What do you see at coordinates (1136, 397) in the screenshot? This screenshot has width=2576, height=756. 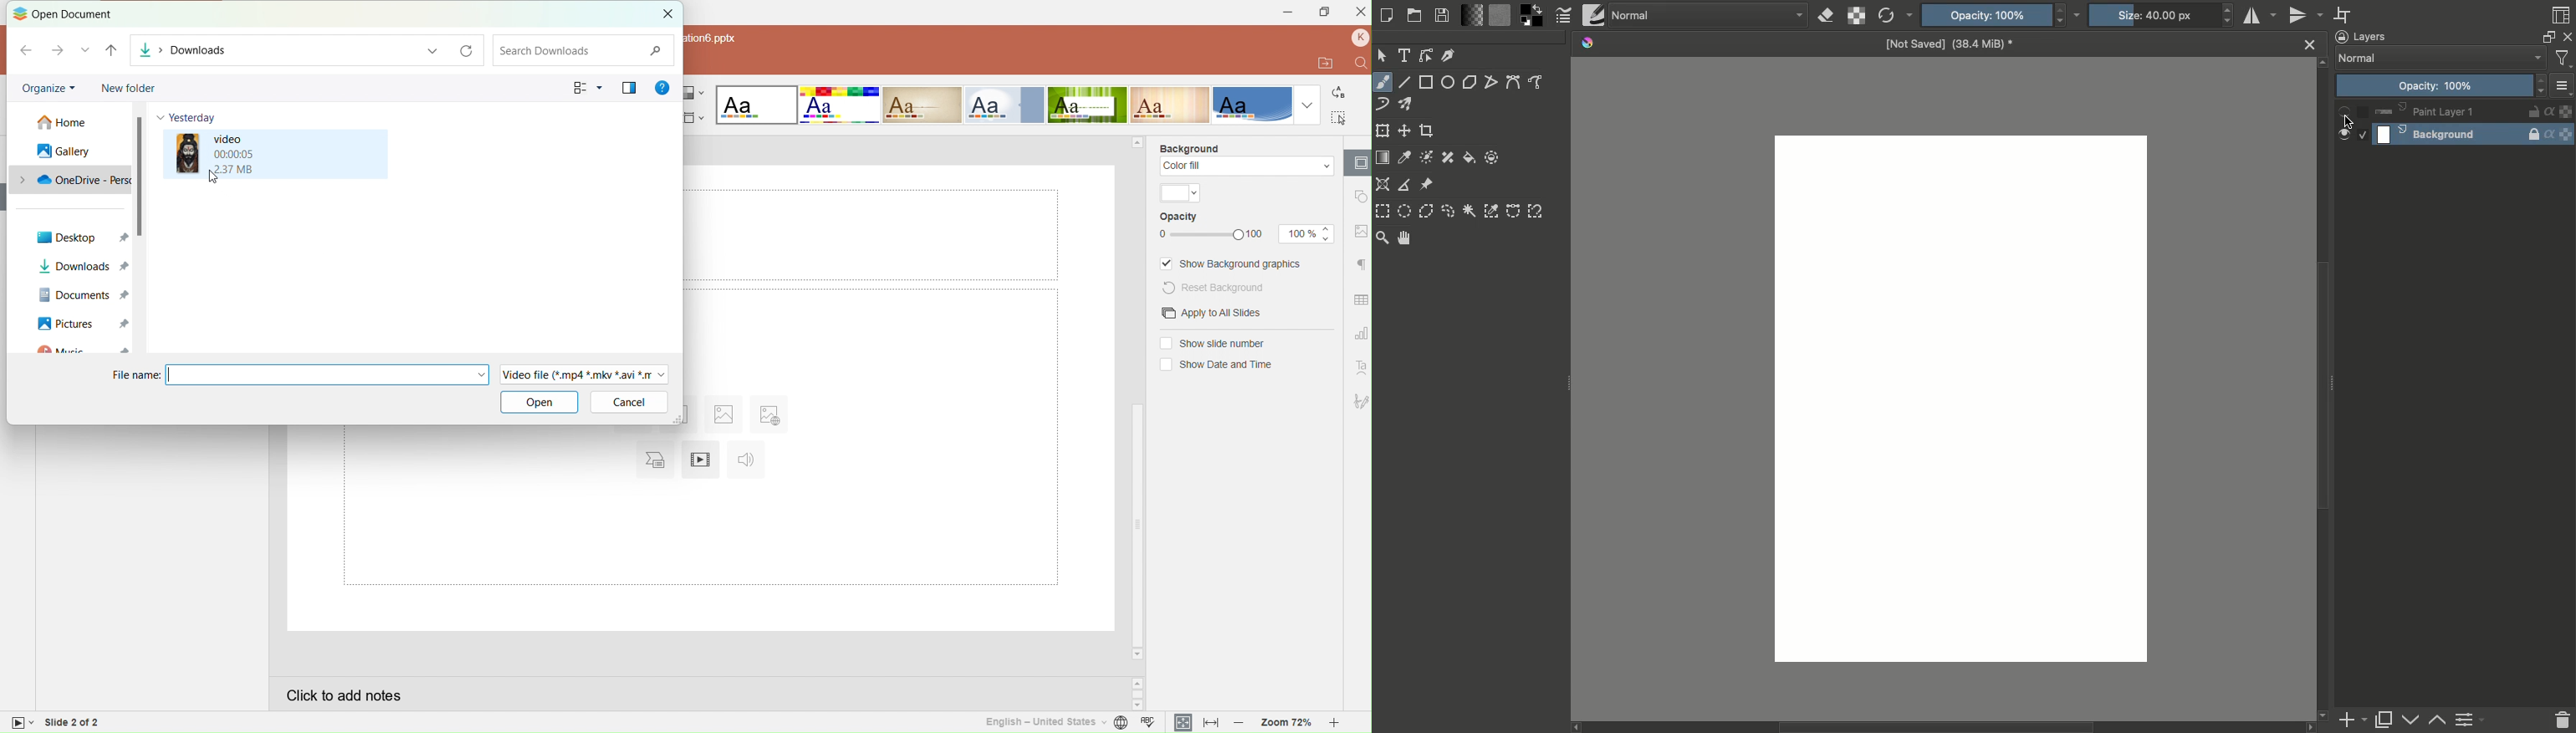 I see `Horizontal scrollbar` at bounding box center [1136, 397].